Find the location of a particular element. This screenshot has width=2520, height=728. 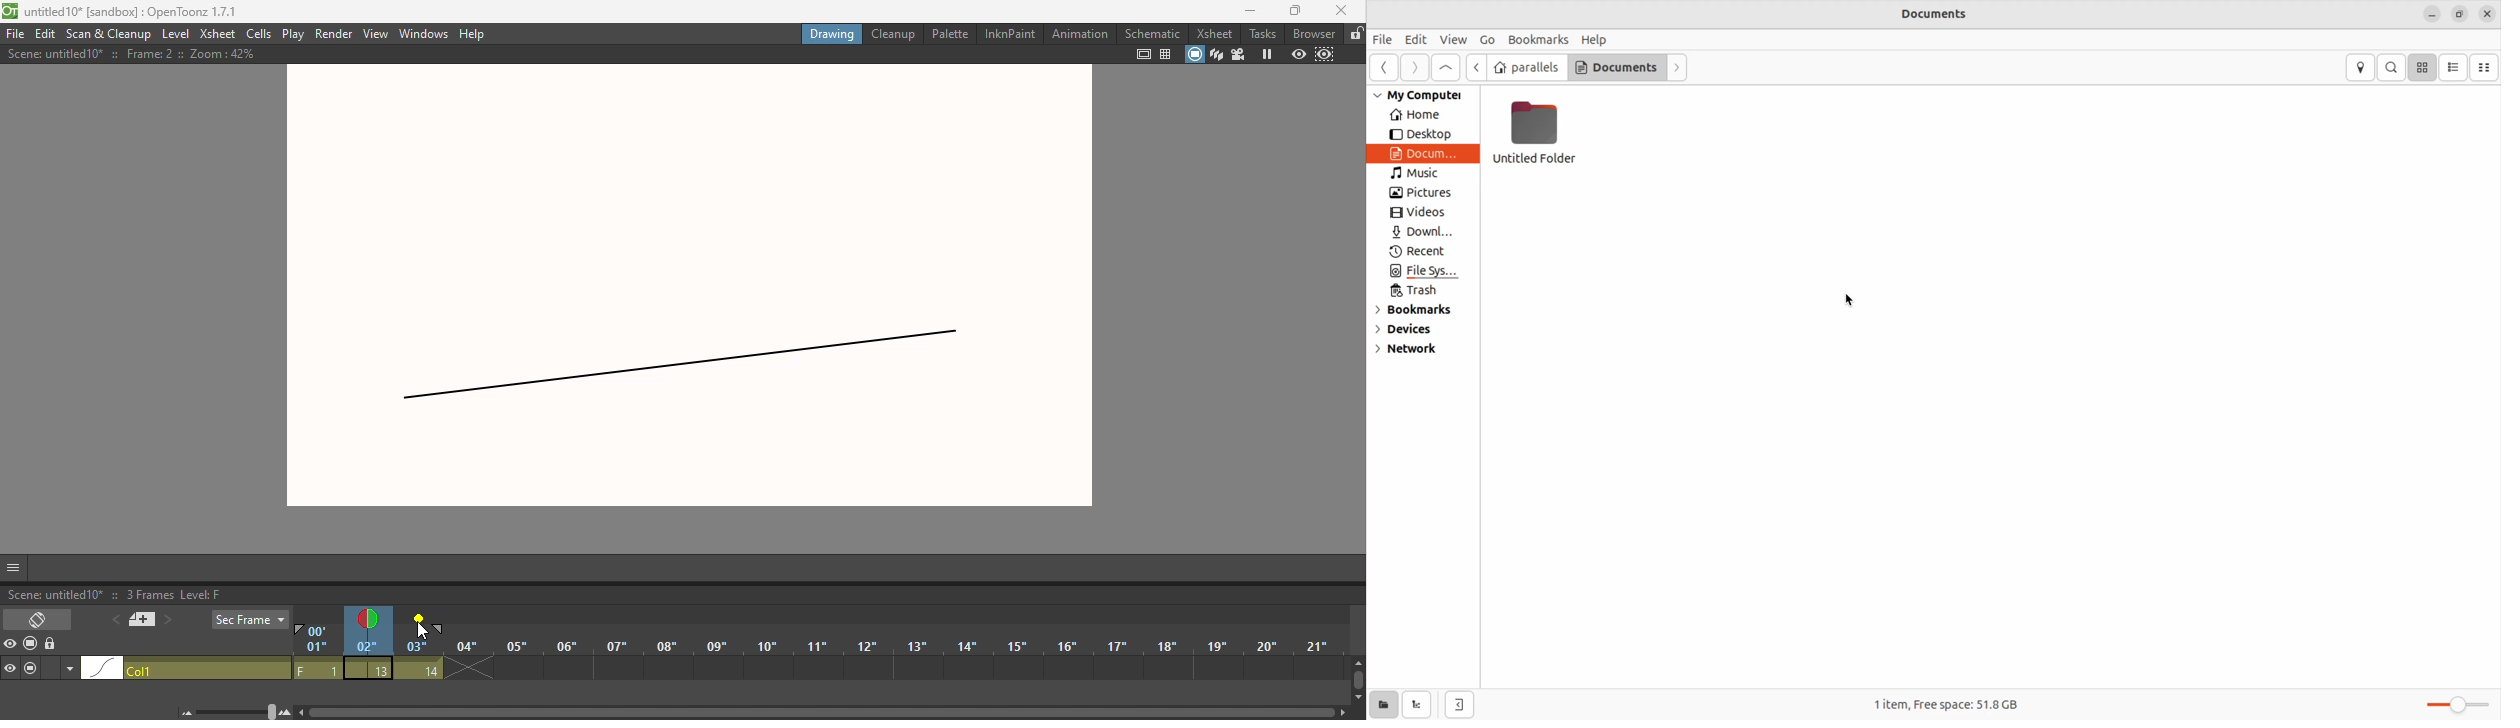

Camera stand visibility toggle all is located at coordinates (30, 645).